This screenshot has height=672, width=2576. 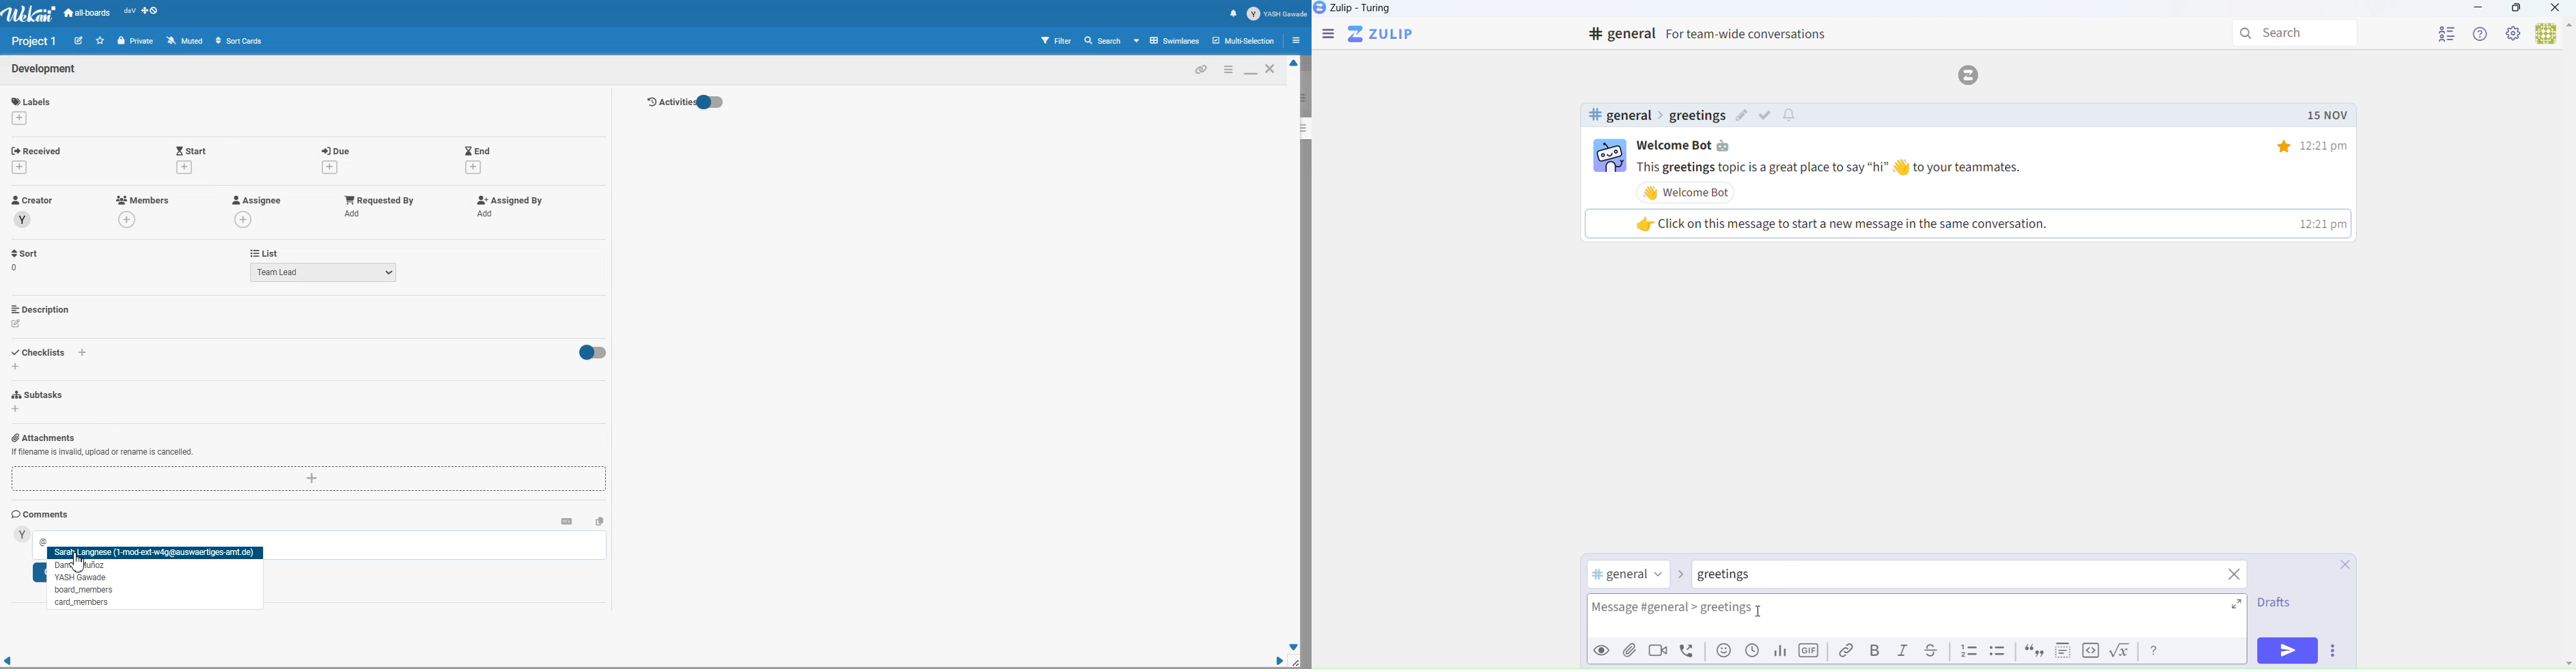 I want to click on Cursor, so click(x=1764, y=614).